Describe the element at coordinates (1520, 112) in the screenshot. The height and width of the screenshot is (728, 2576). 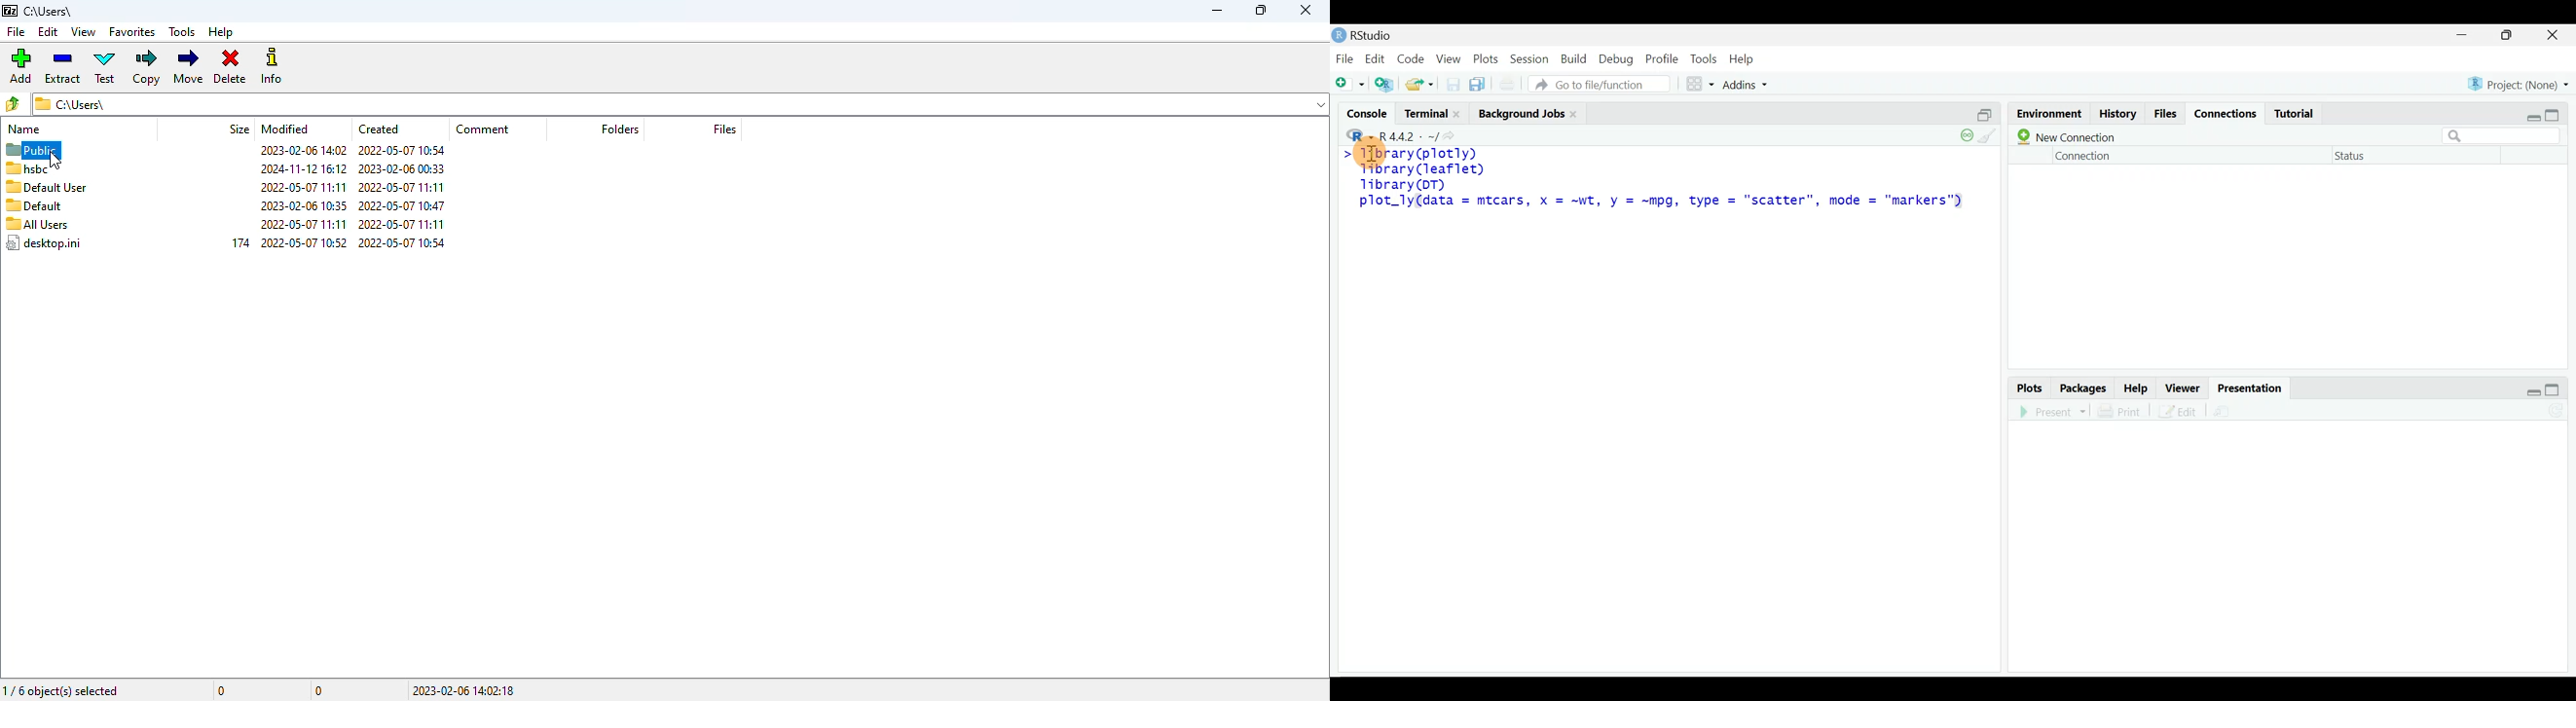
I see `Background jobs` at that location.